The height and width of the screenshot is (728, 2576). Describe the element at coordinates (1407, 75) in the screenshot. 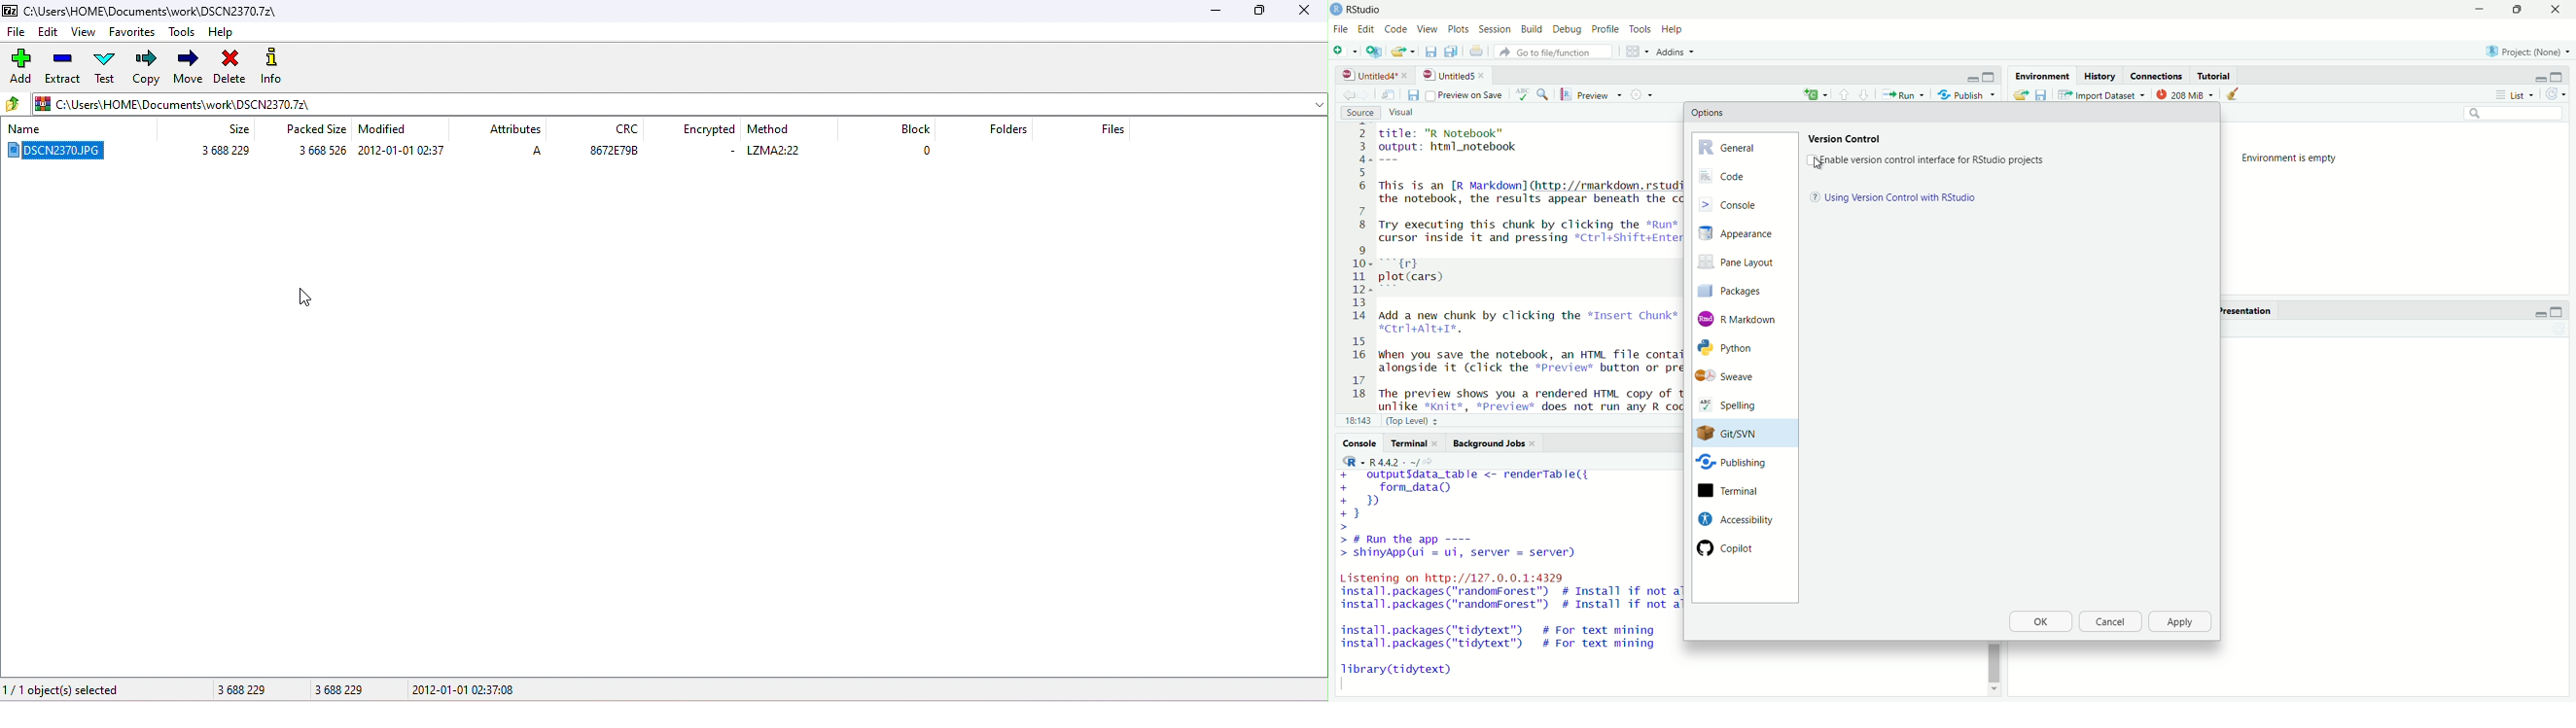

I see `close` at that location.